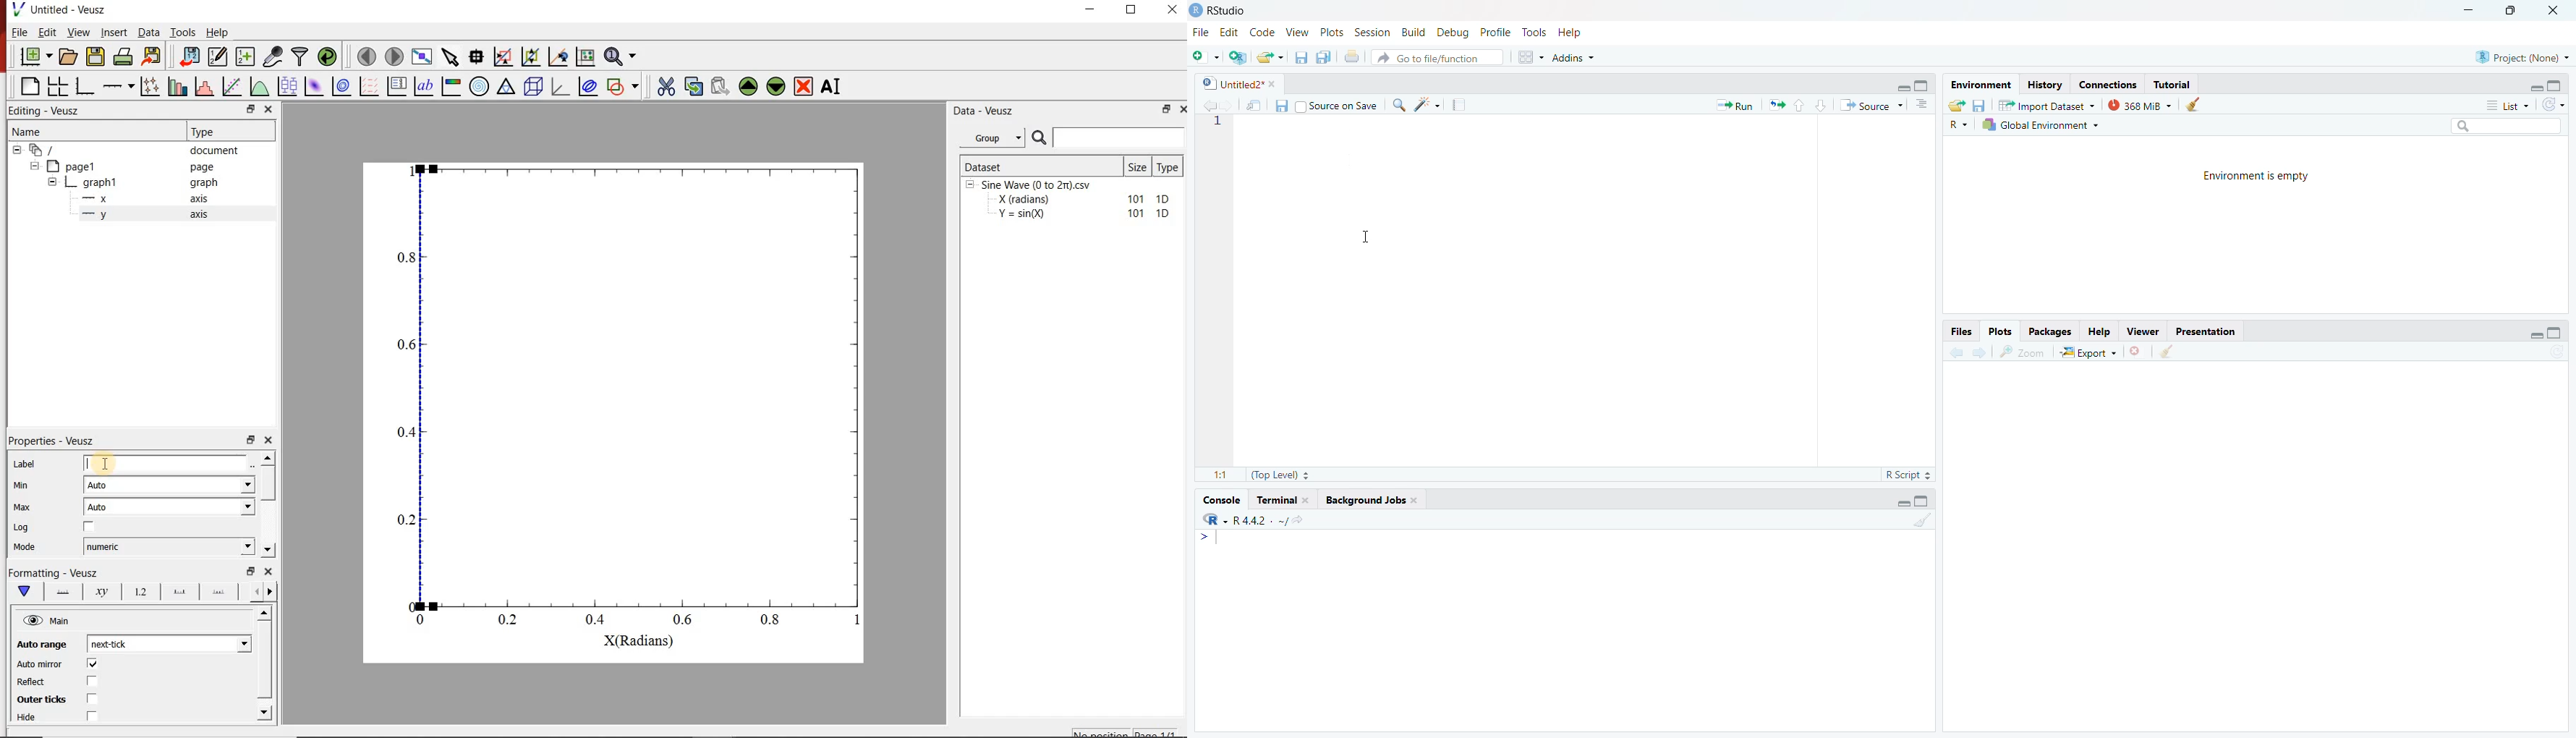 The image size is (2576, 756). I want to click on @ main, so click(46, 621).